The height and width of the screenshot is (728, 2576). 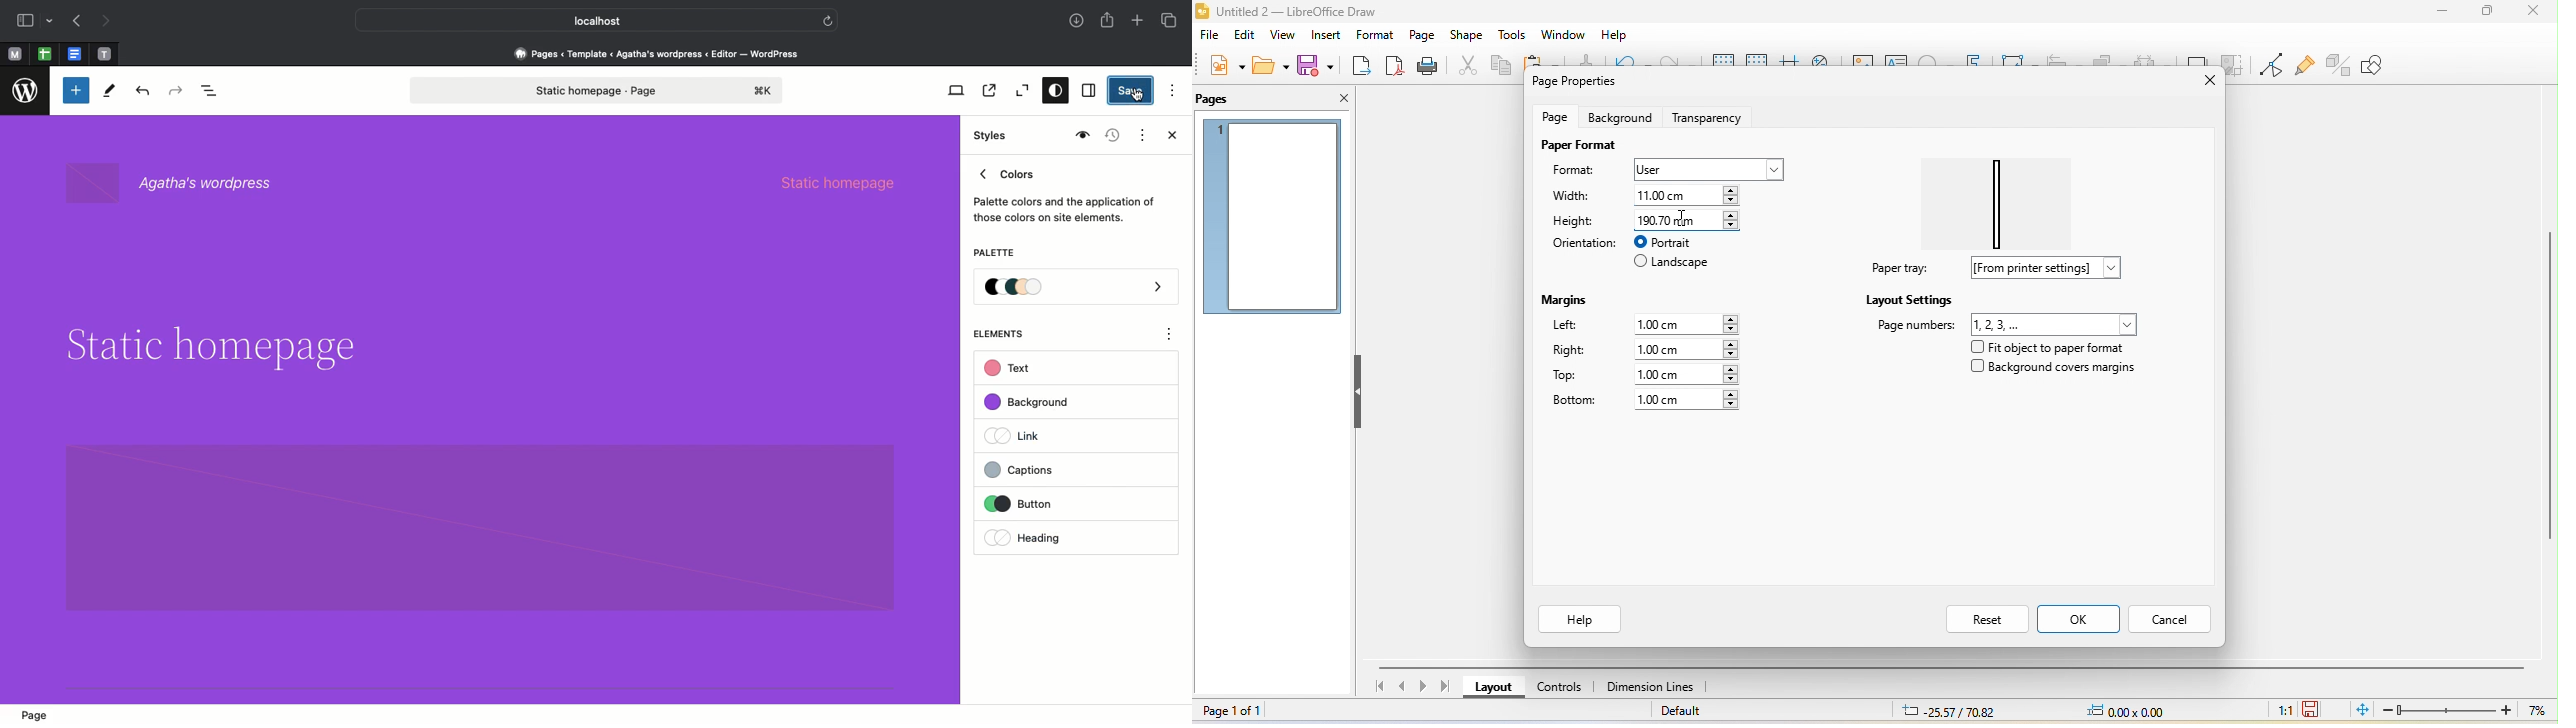 I want to click on View, so click(x=953, y=90).